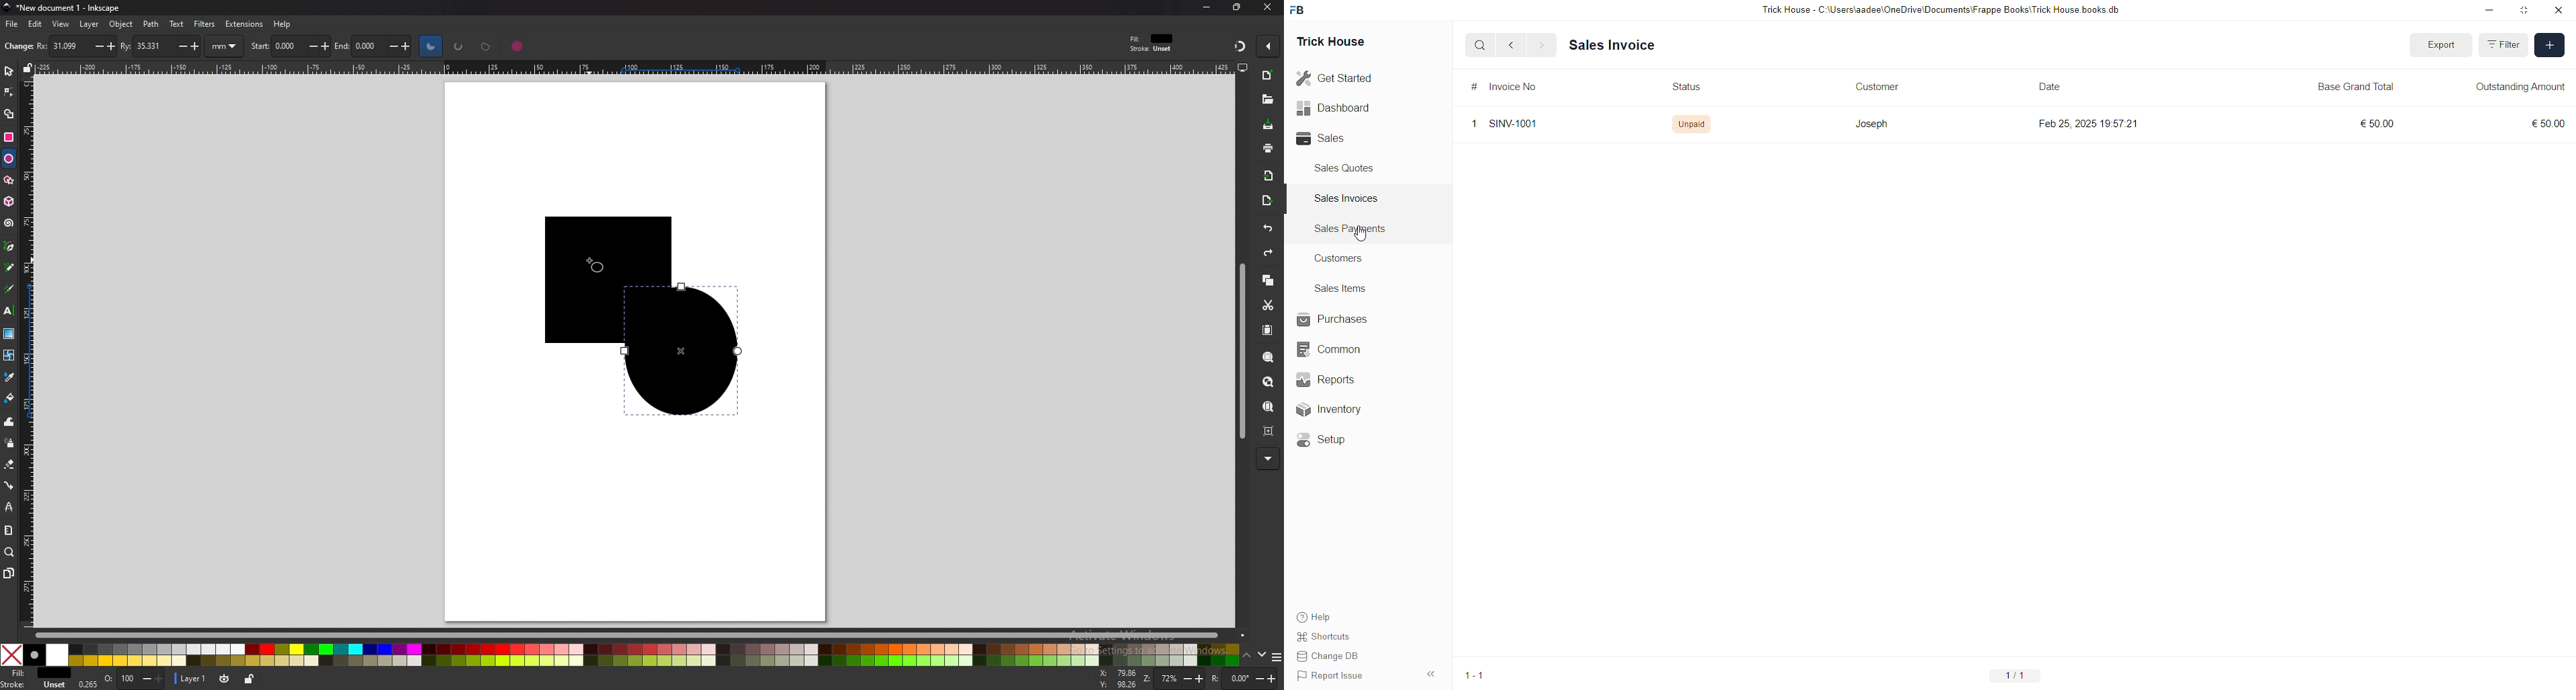 The width and height of the screenshot is (2576, 700). What do you see at coordinates (2378, 124) in the screenshot?
I see `€50.00` at bounding box center [2378, 124].